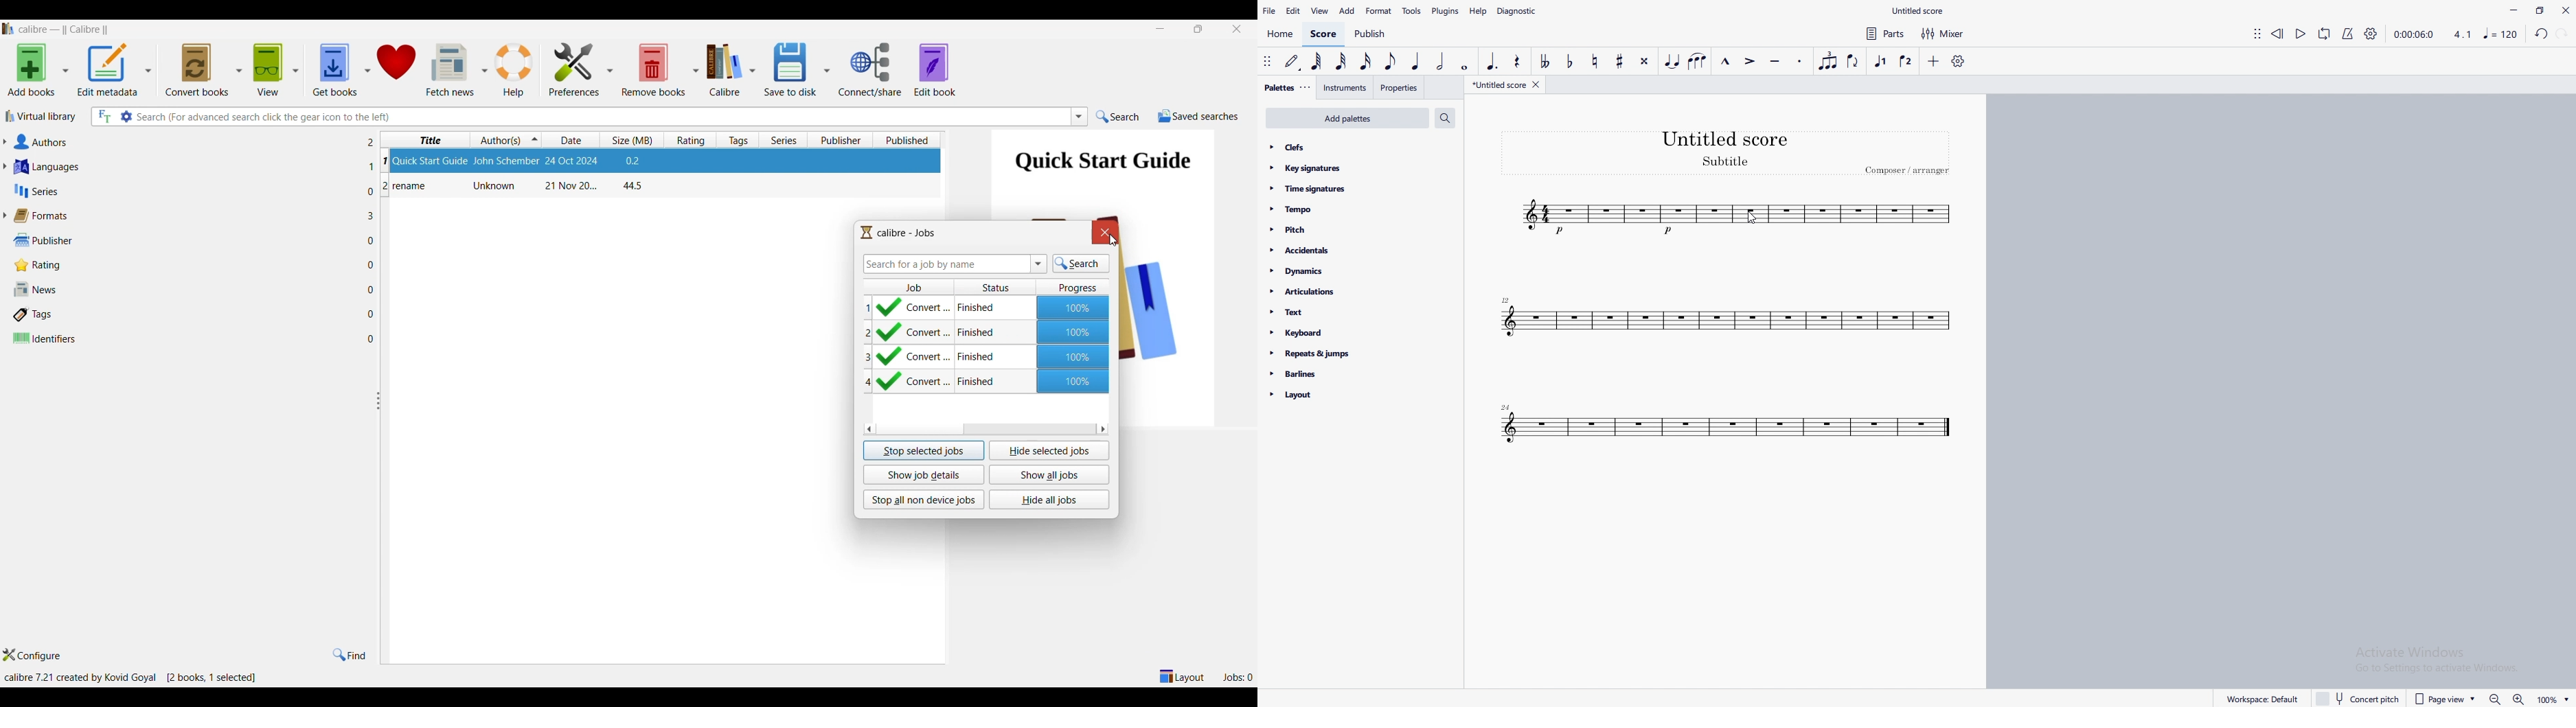 The width and height of the screenshot is (2576, 728). I want to click on Quick slide to left, so click(870, 429).